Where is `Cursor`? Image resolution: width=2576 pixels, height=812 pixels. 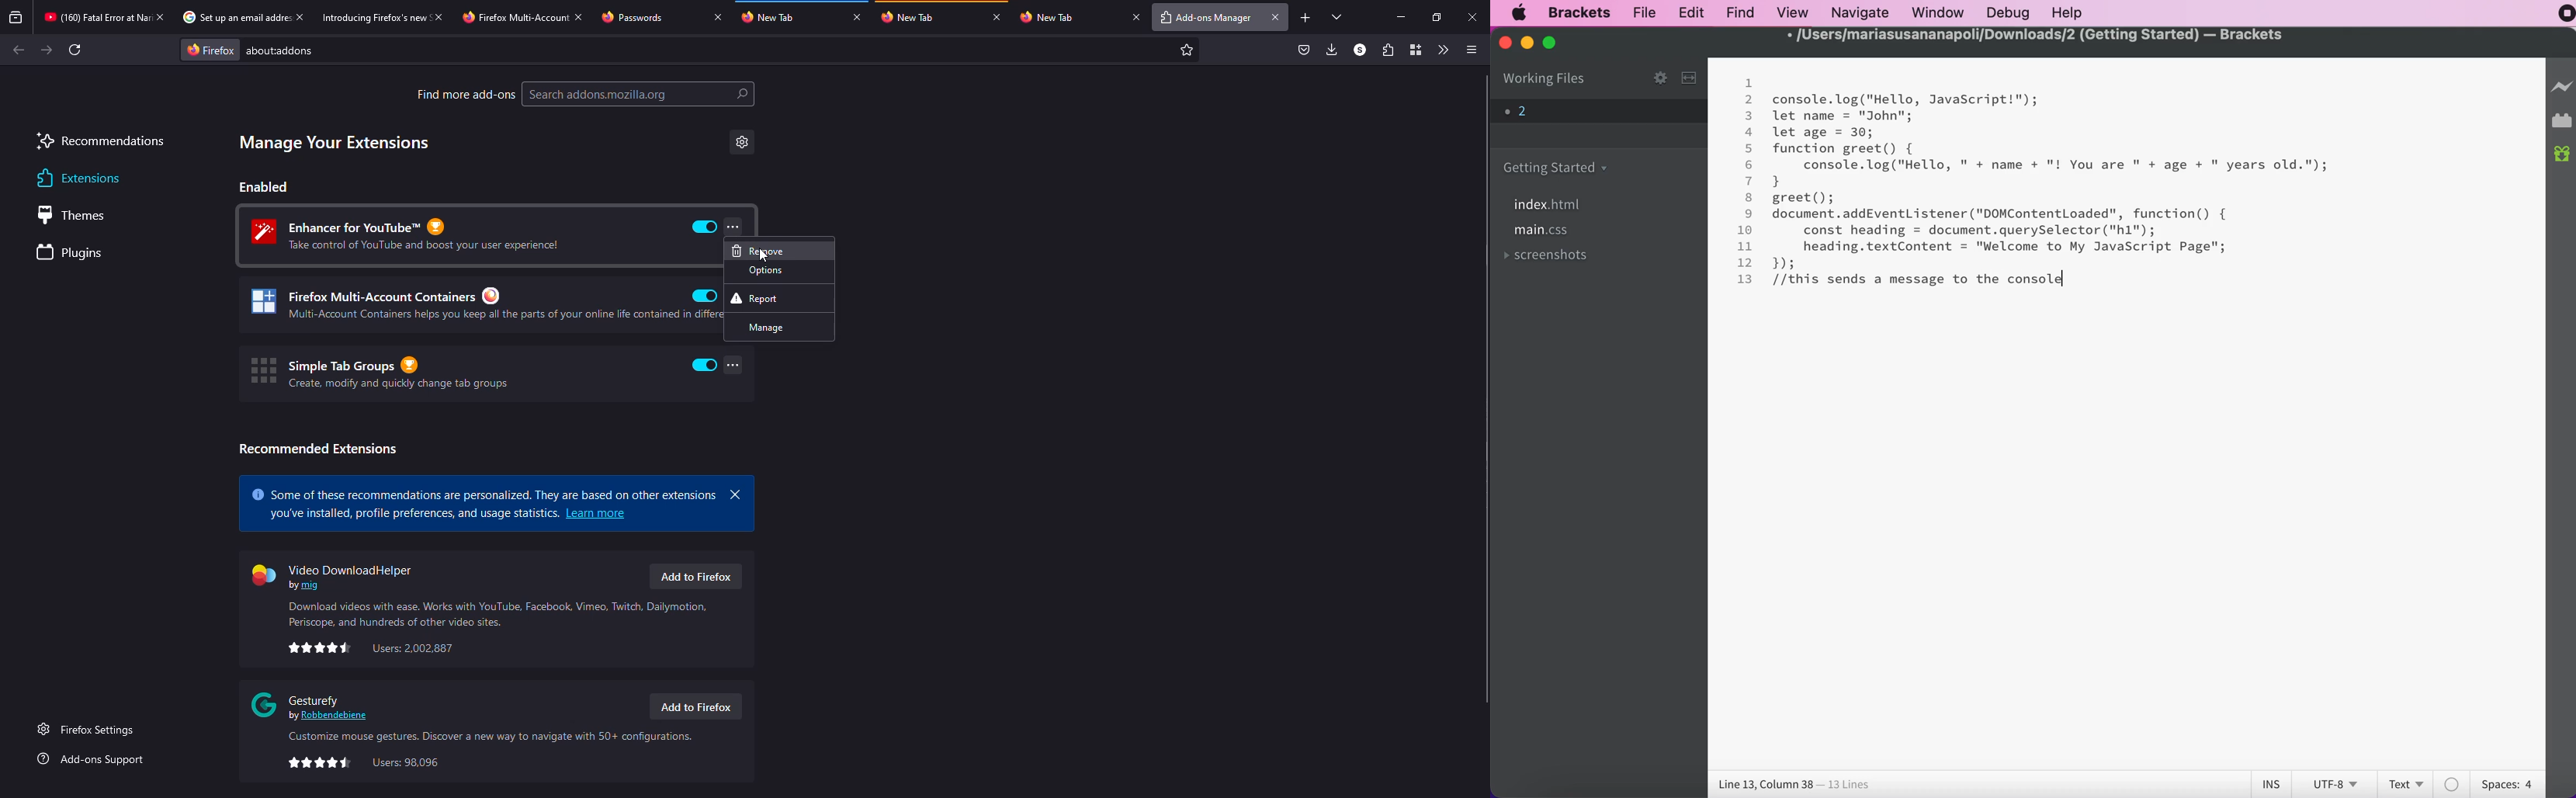 Cursor is located at coordinates (764, 255).